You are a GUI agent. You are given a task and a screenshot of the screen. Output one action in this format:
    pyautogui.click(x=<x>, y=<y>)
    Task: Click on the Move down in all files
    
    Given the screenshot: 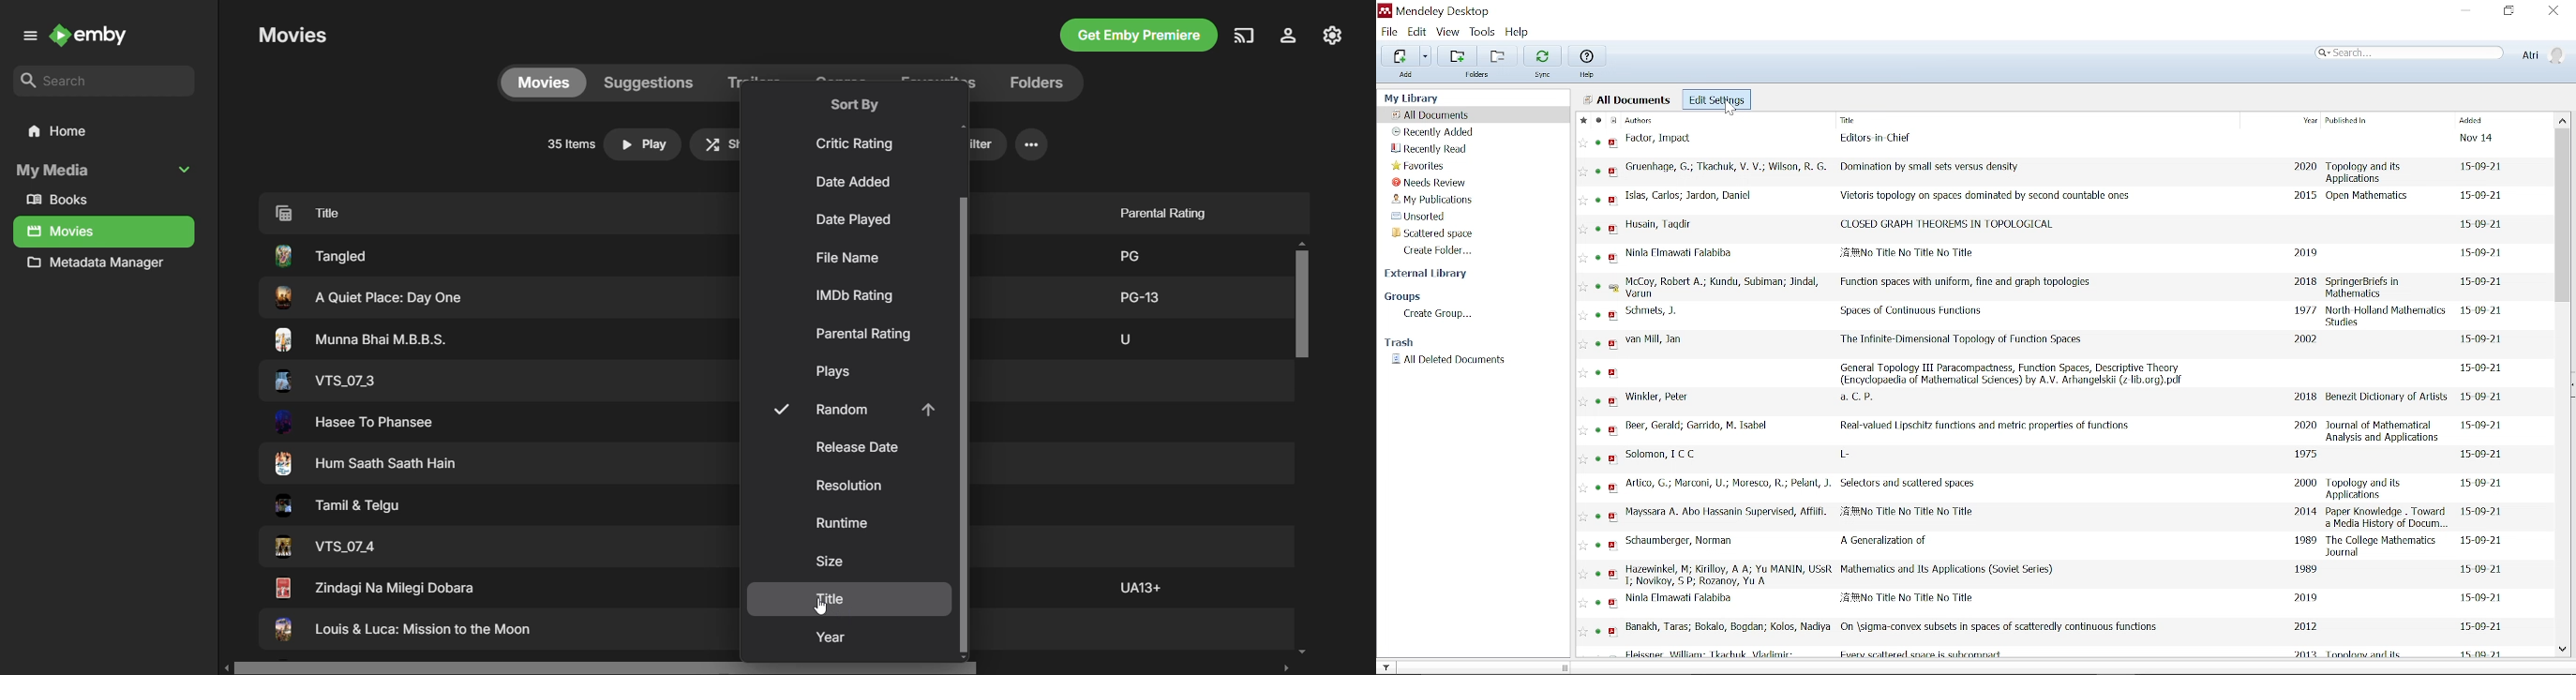 What is the action you would take?
    pyautogui.click(x=2563, y=649)
    